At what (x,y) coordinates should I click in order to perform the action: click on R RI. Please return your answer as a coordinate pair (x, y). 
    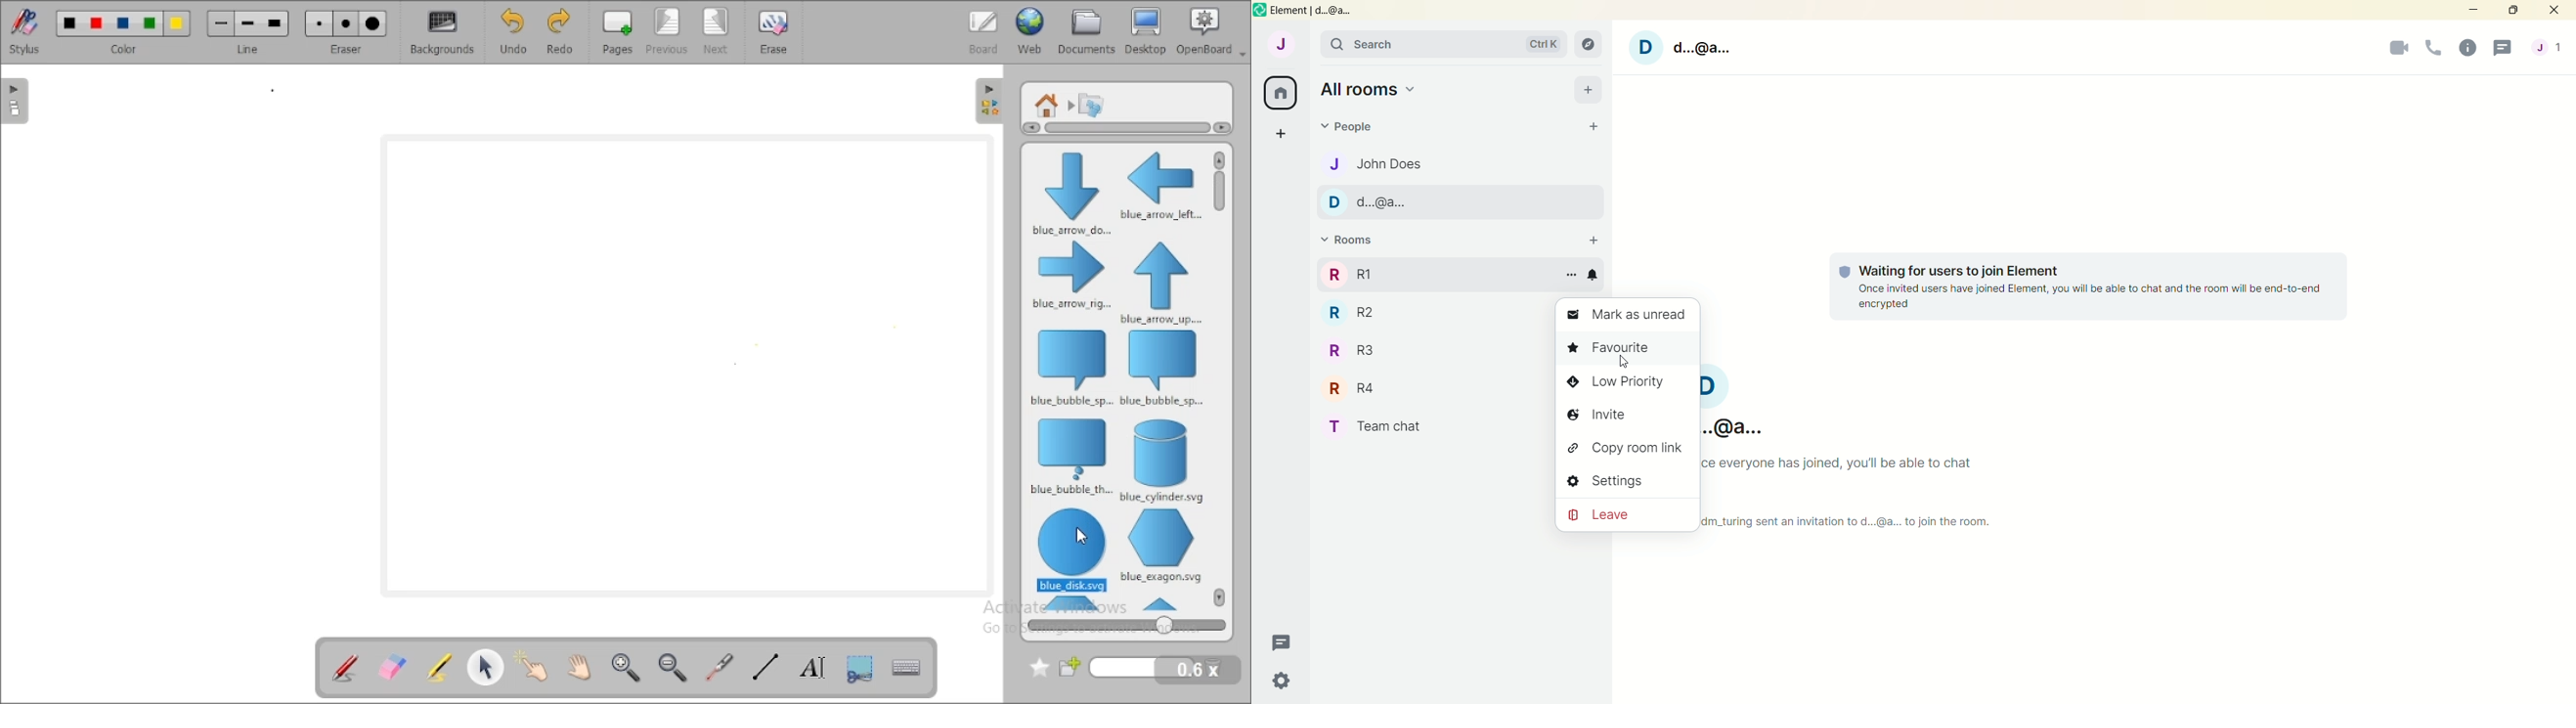
    Looking at the image, I should click on (1367, 275).